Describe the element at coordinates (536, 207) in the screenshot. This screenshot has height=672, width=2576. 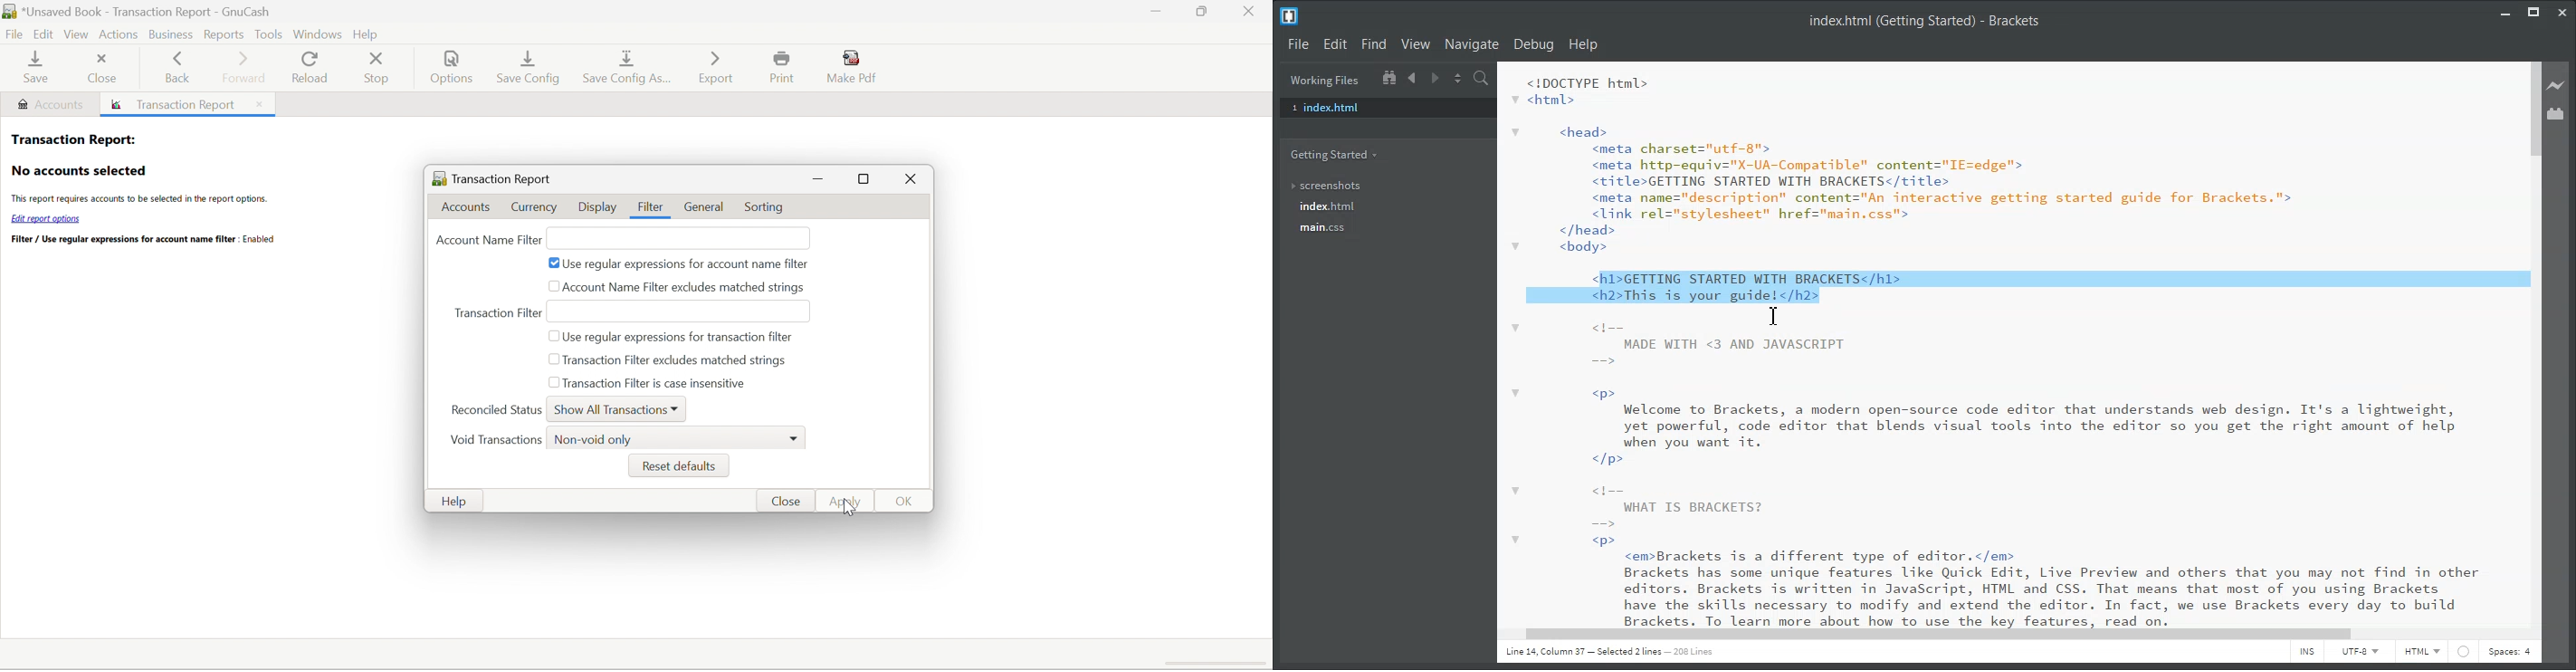
I see `Currency` at that location.